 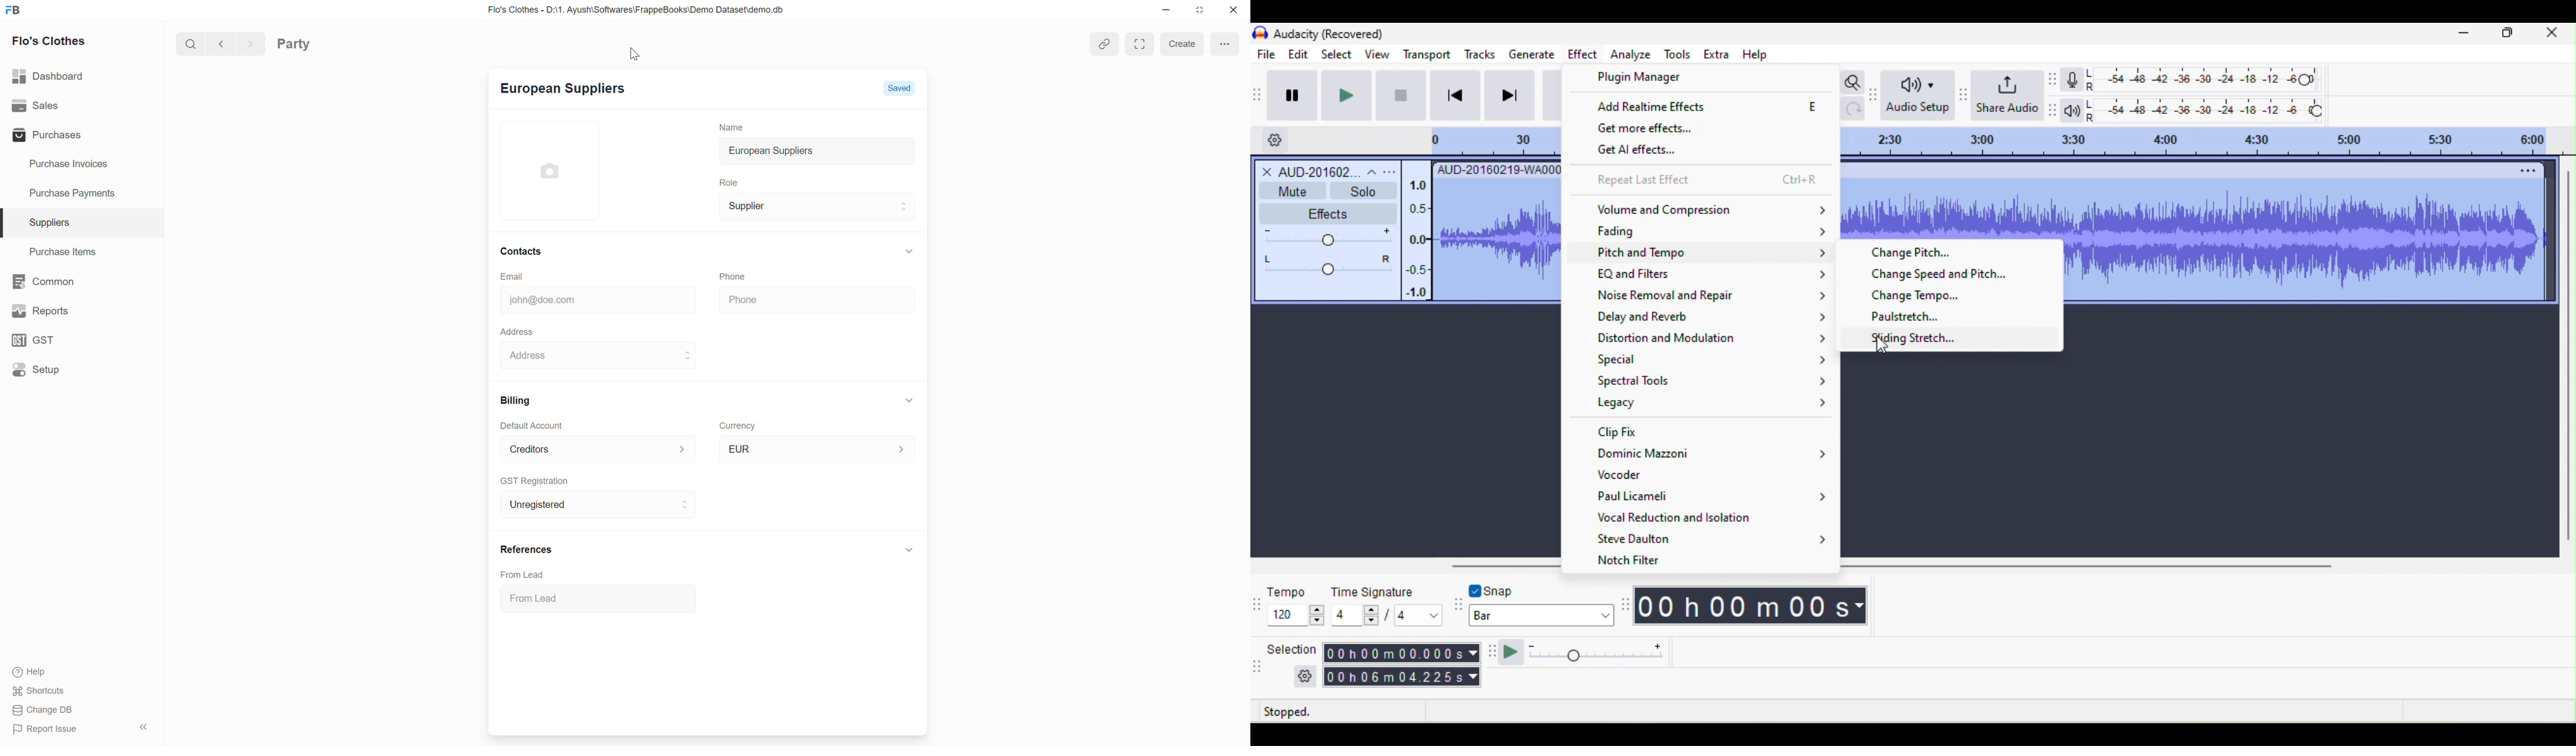 What do you see at coordinates (1682, 55) in the screenshot?
I see `tools` at bounding box center [1682, 55].